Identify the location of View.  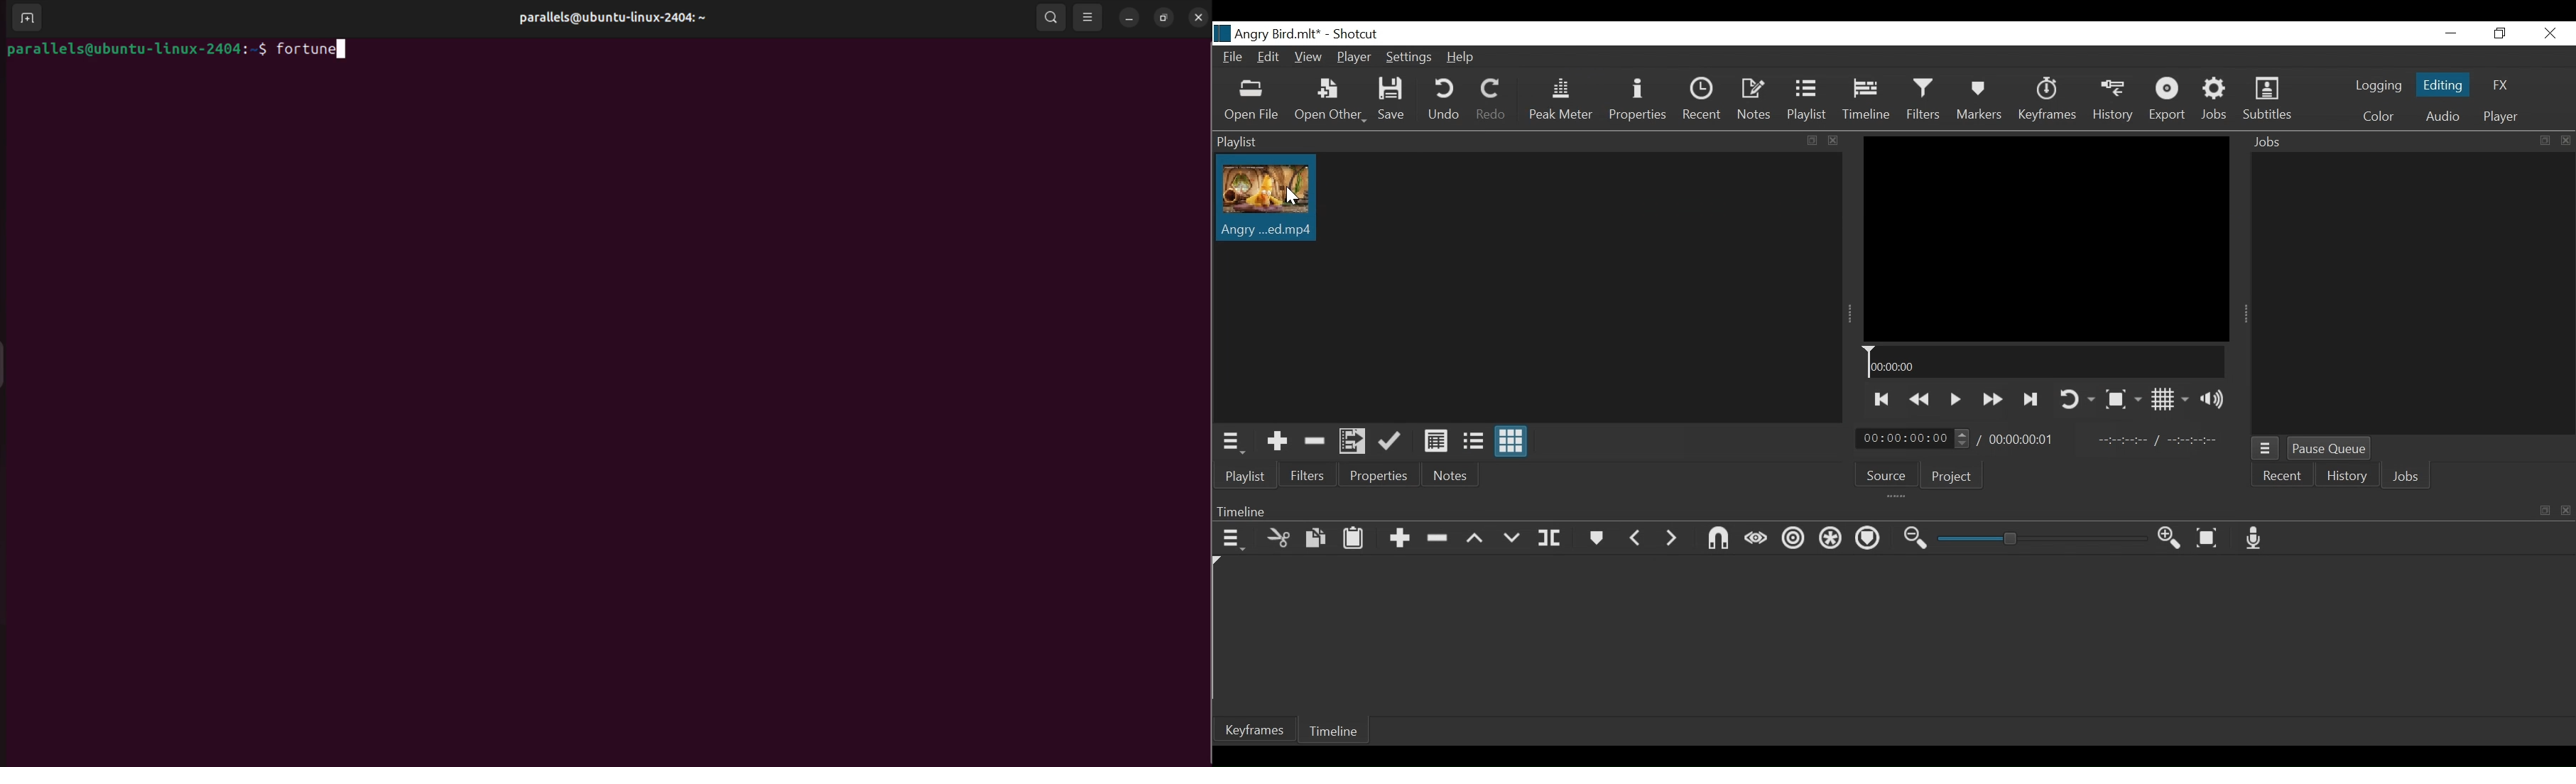
(1310, 57).